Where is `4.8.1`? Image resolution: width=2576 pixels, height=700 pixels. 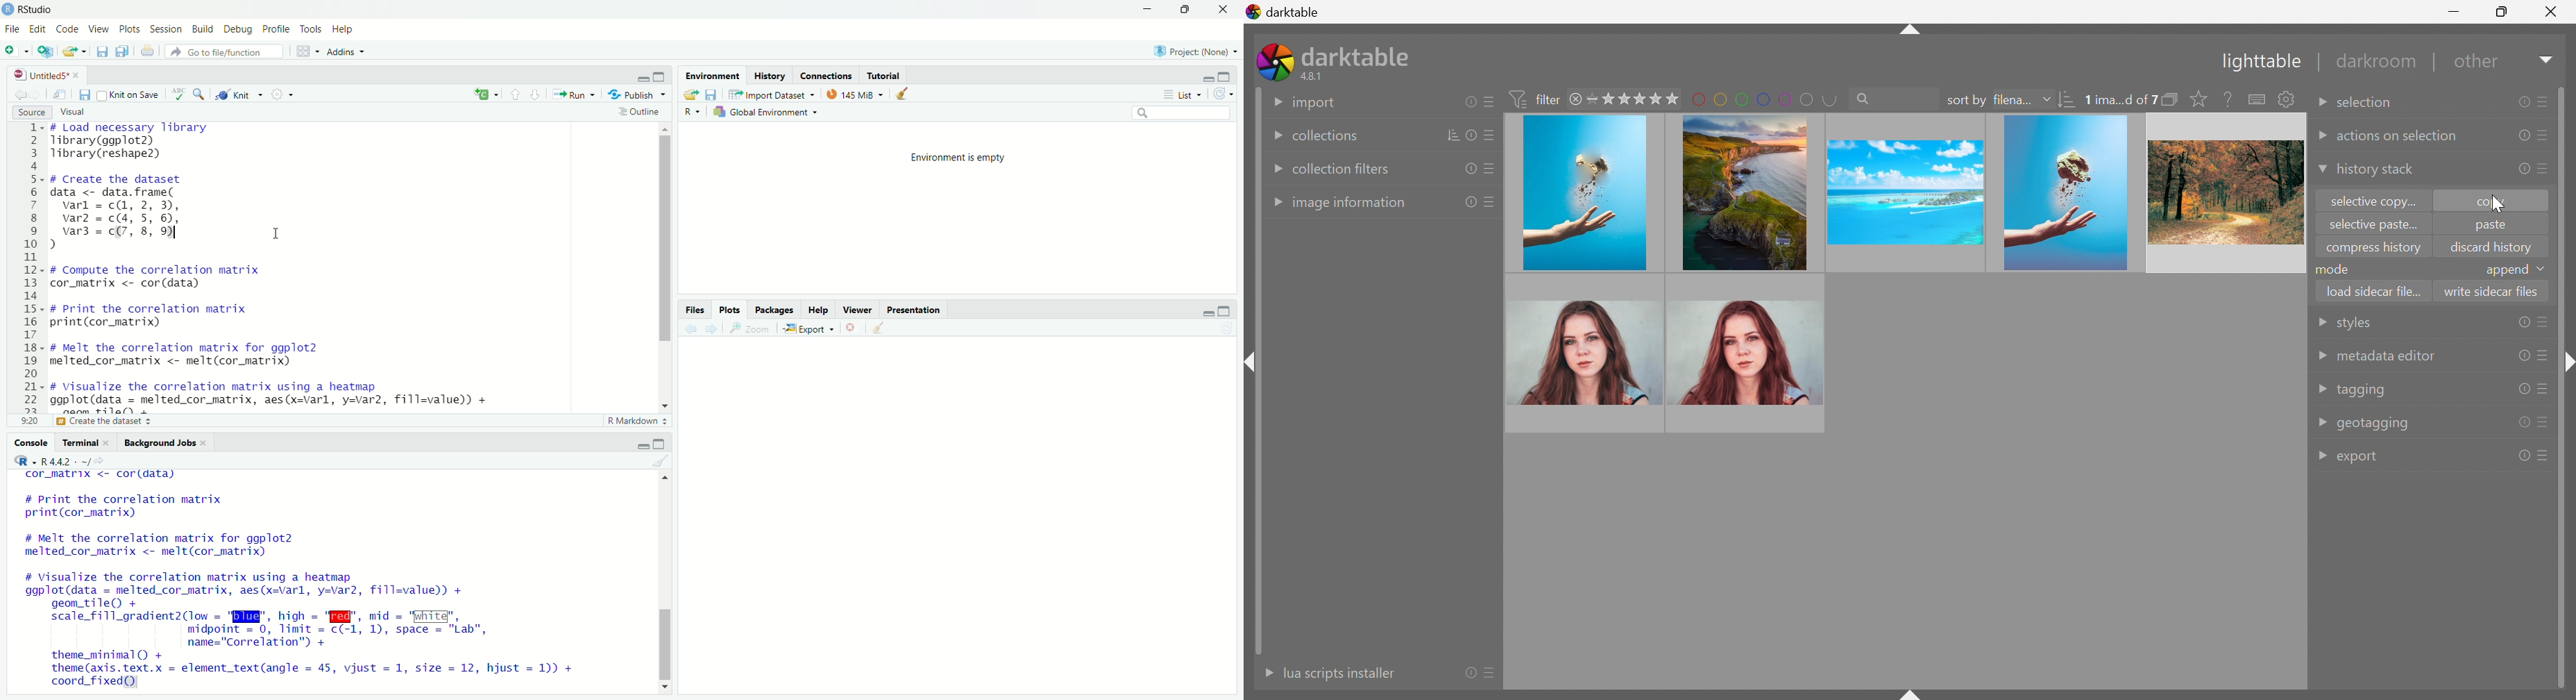 4.8.1 is located at coordinates (1317, 77).